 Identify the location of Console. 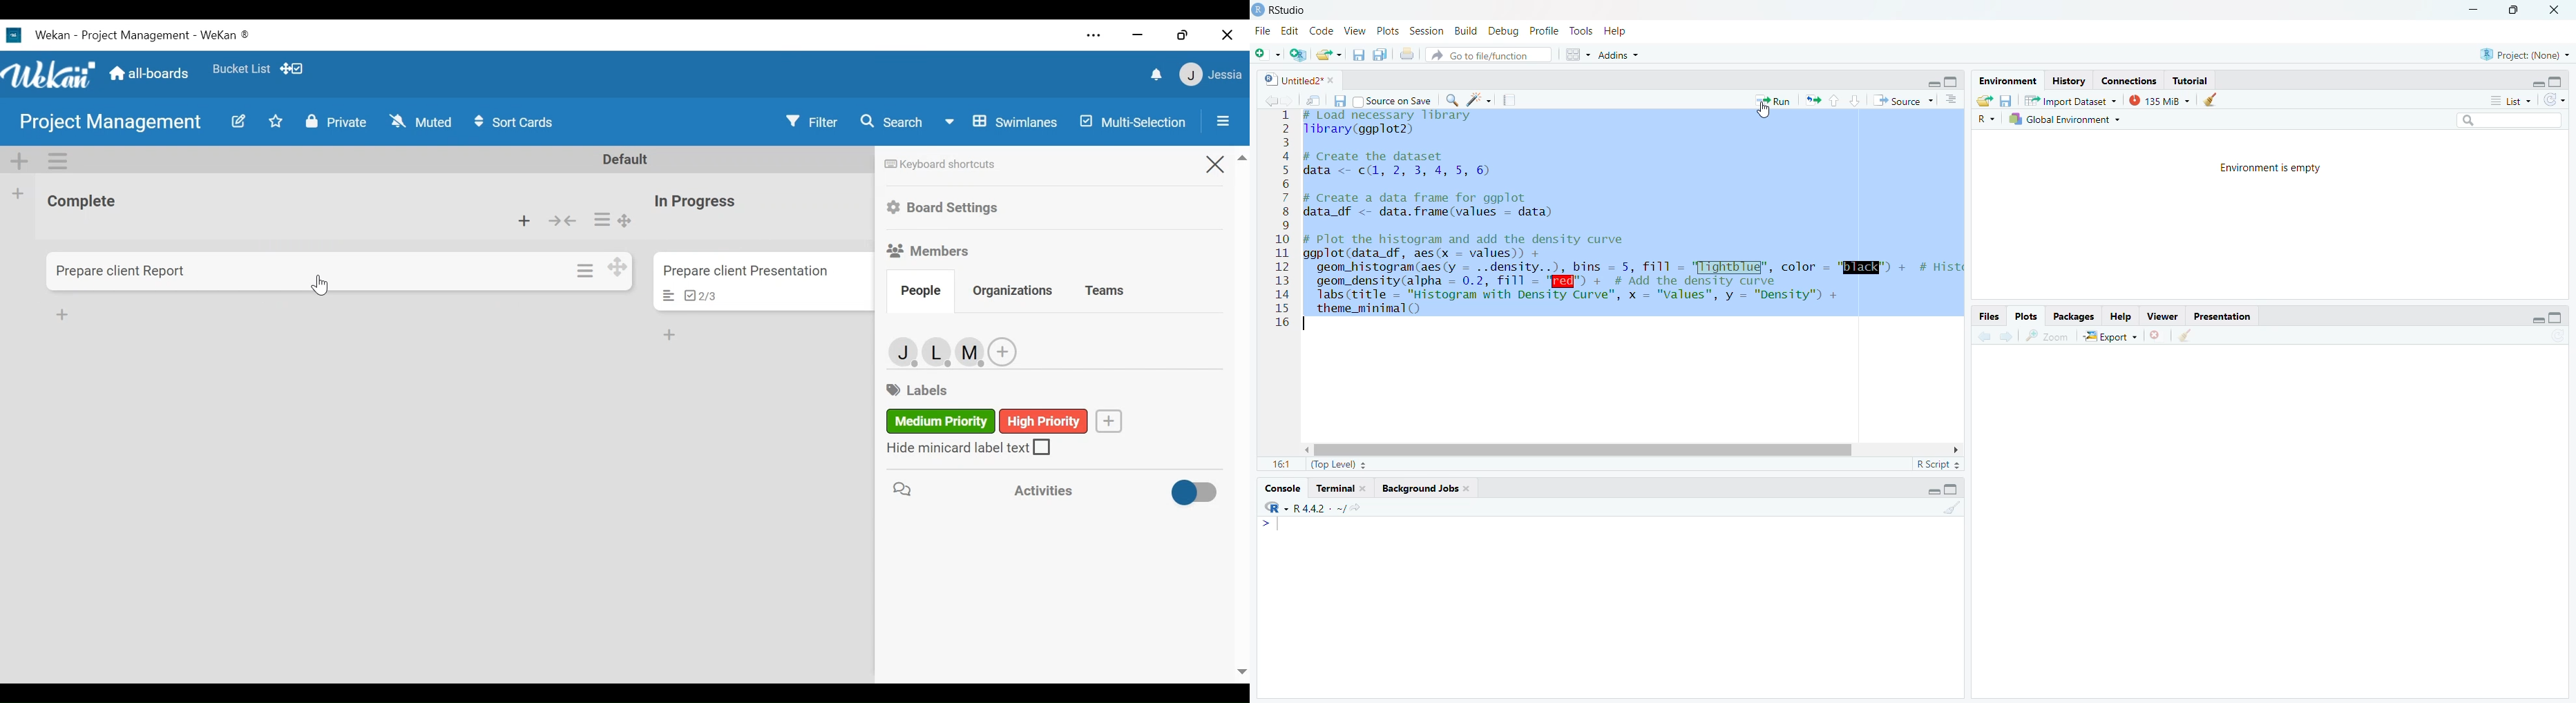
(1282, 487).